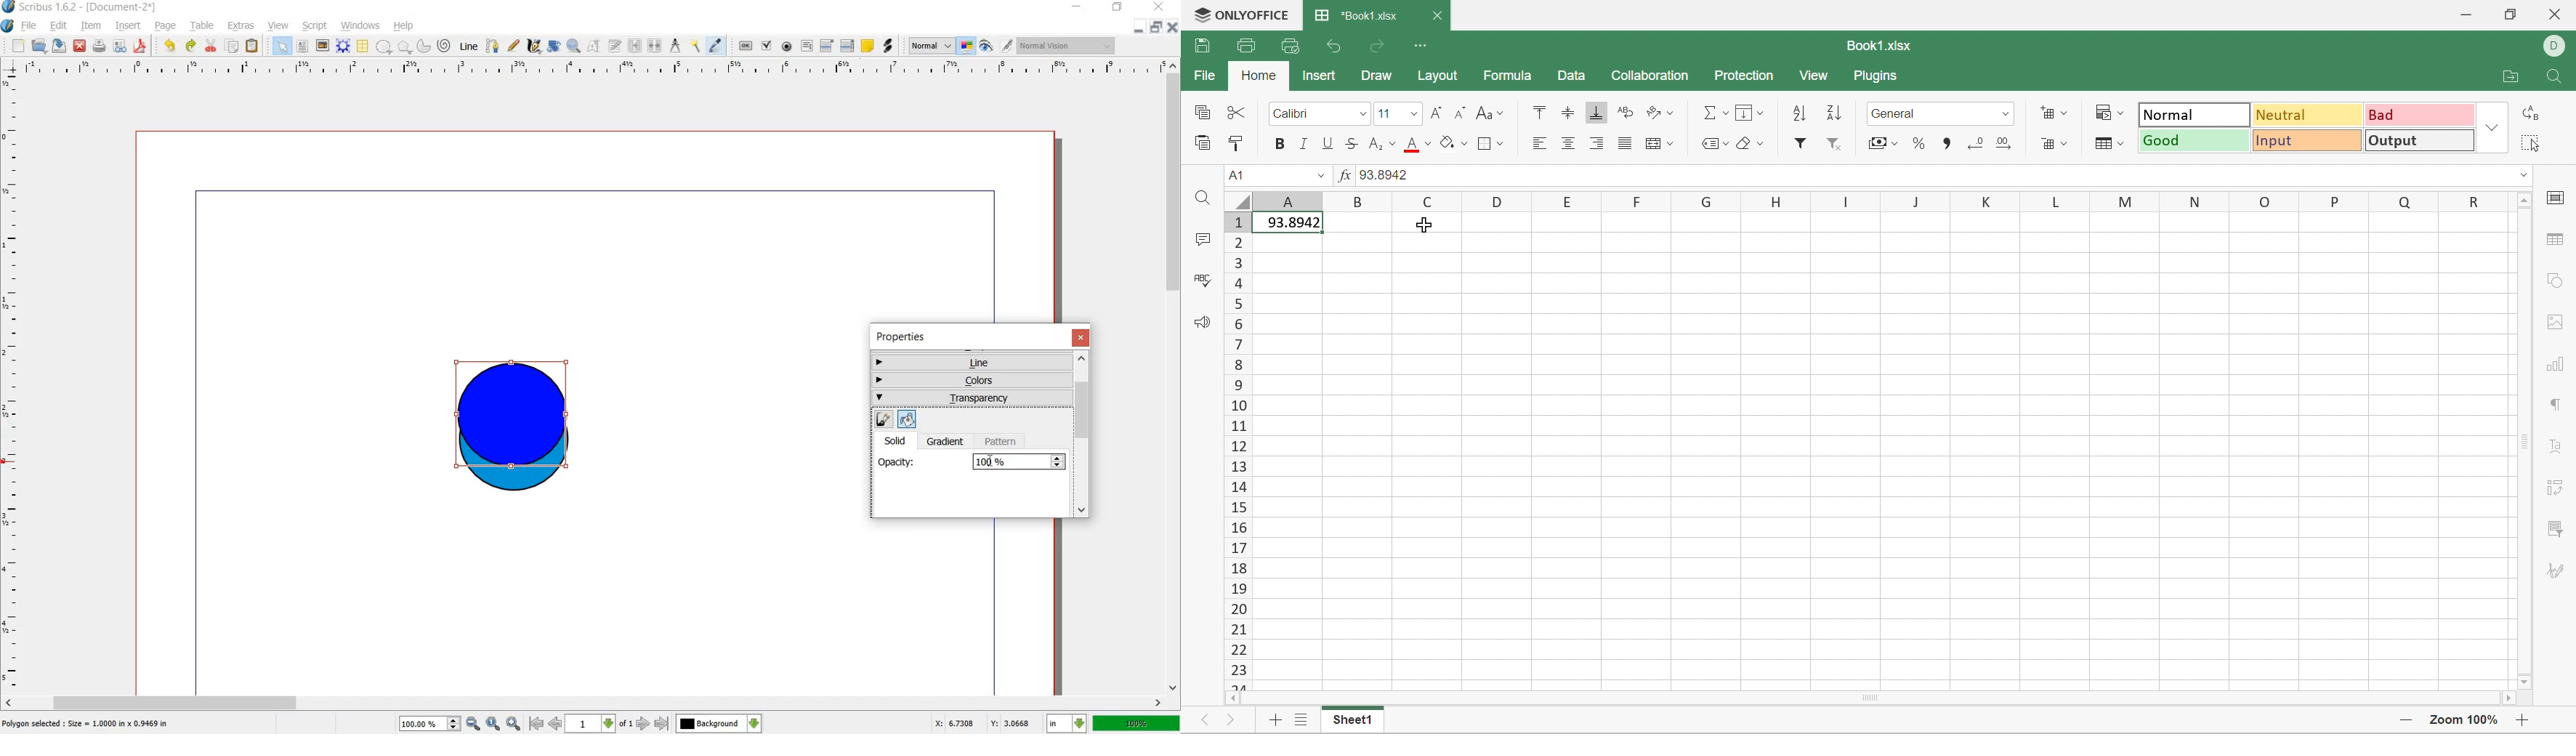 This screenshot has height=756, width=2576. I want to click on help, so click(404, 26).